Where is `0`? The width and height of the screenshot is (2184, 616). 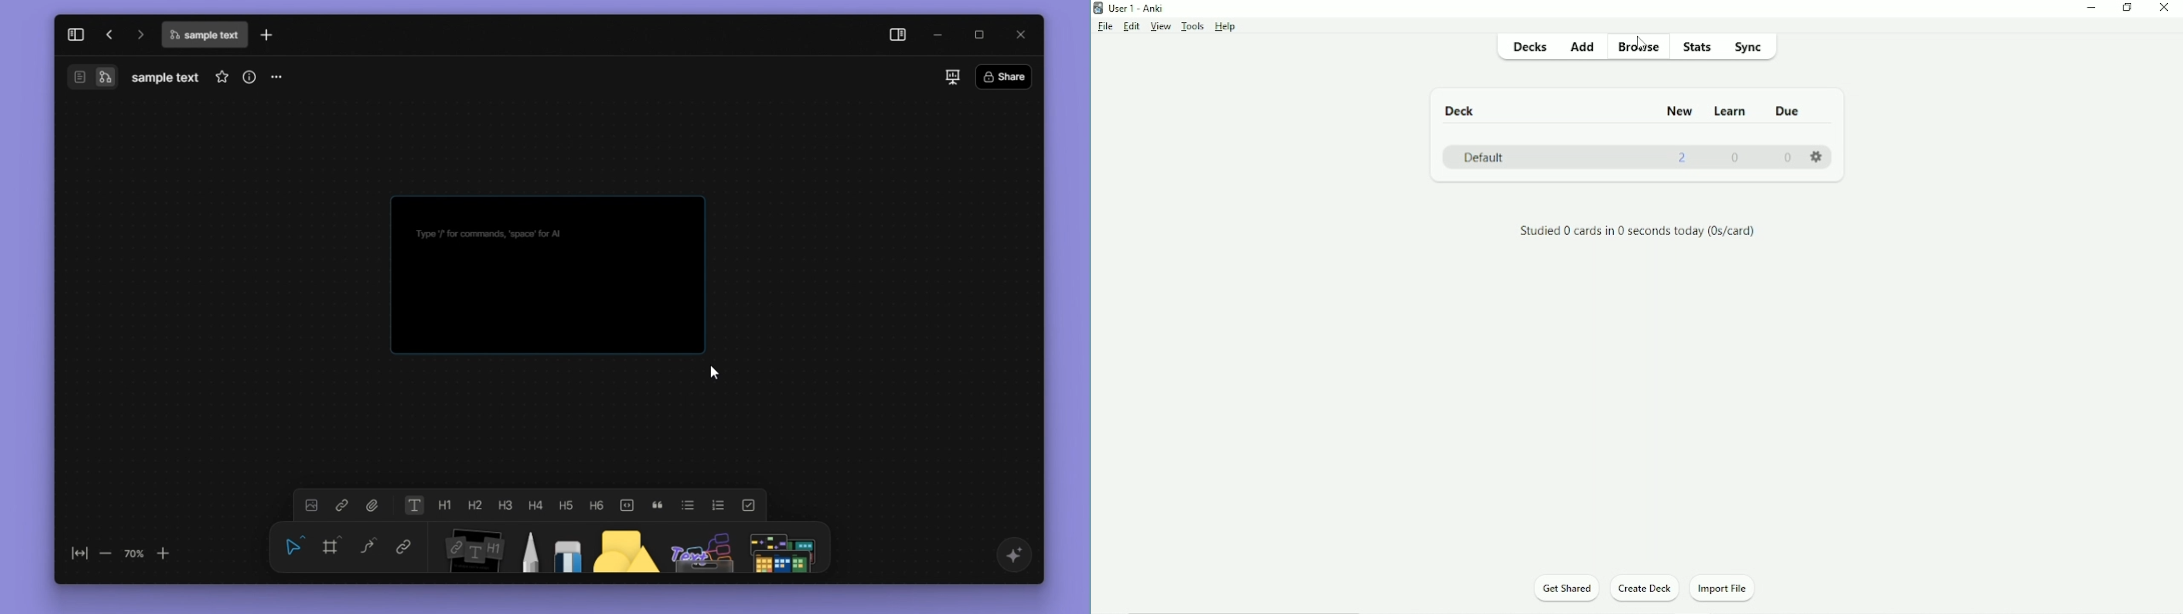
0 is located at coordinates (1787, 159).